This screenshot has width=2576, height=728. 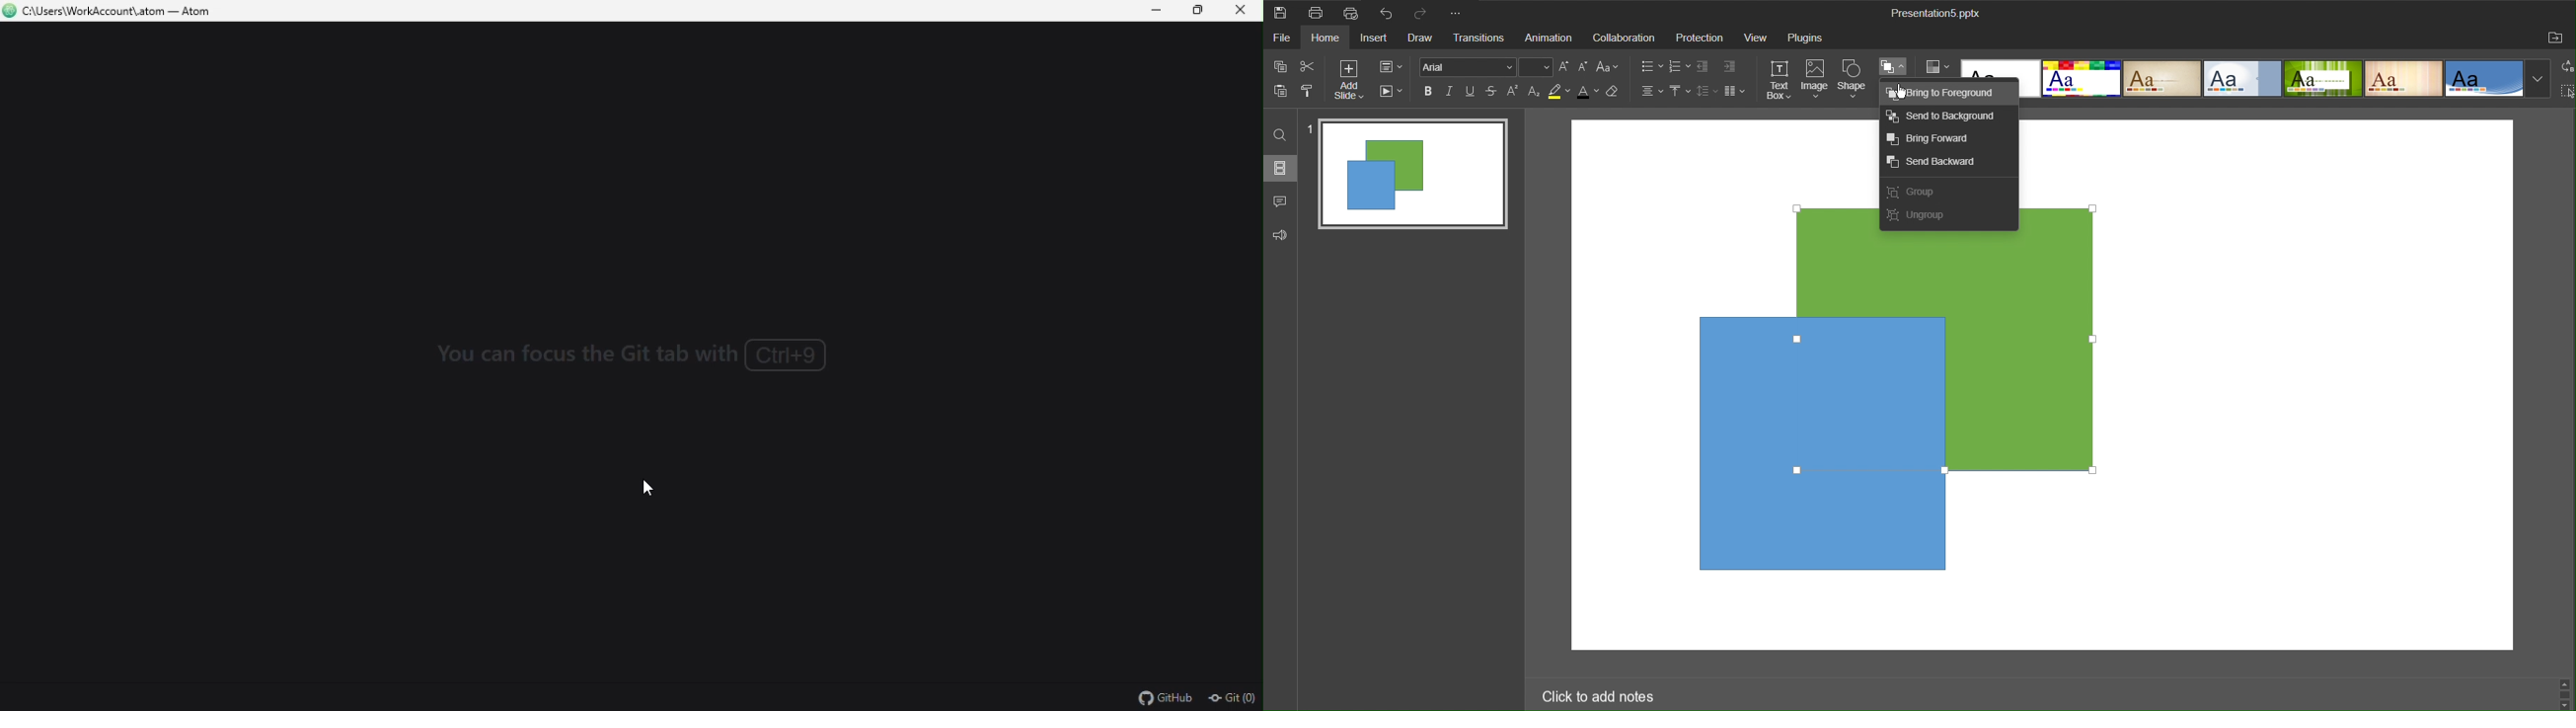 I want to click on View, so click(x=1758, y=38).